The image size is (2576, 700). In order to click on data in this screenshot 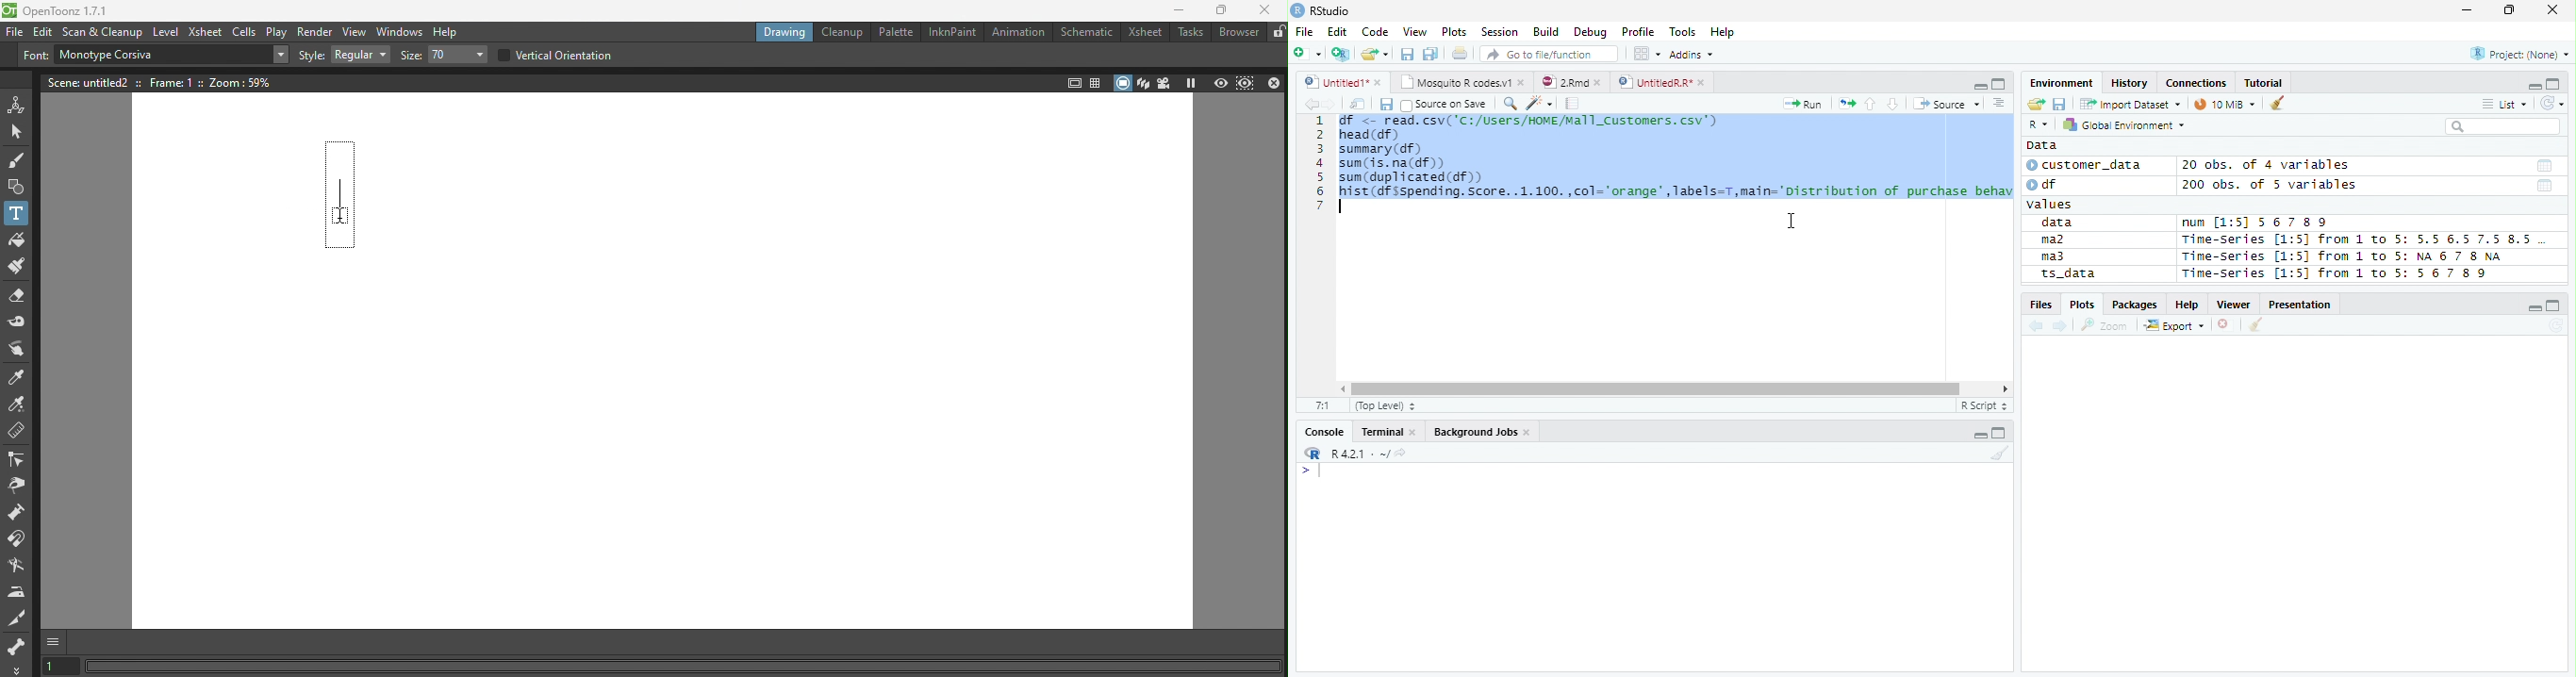, I will do `click(2060, 223)`.